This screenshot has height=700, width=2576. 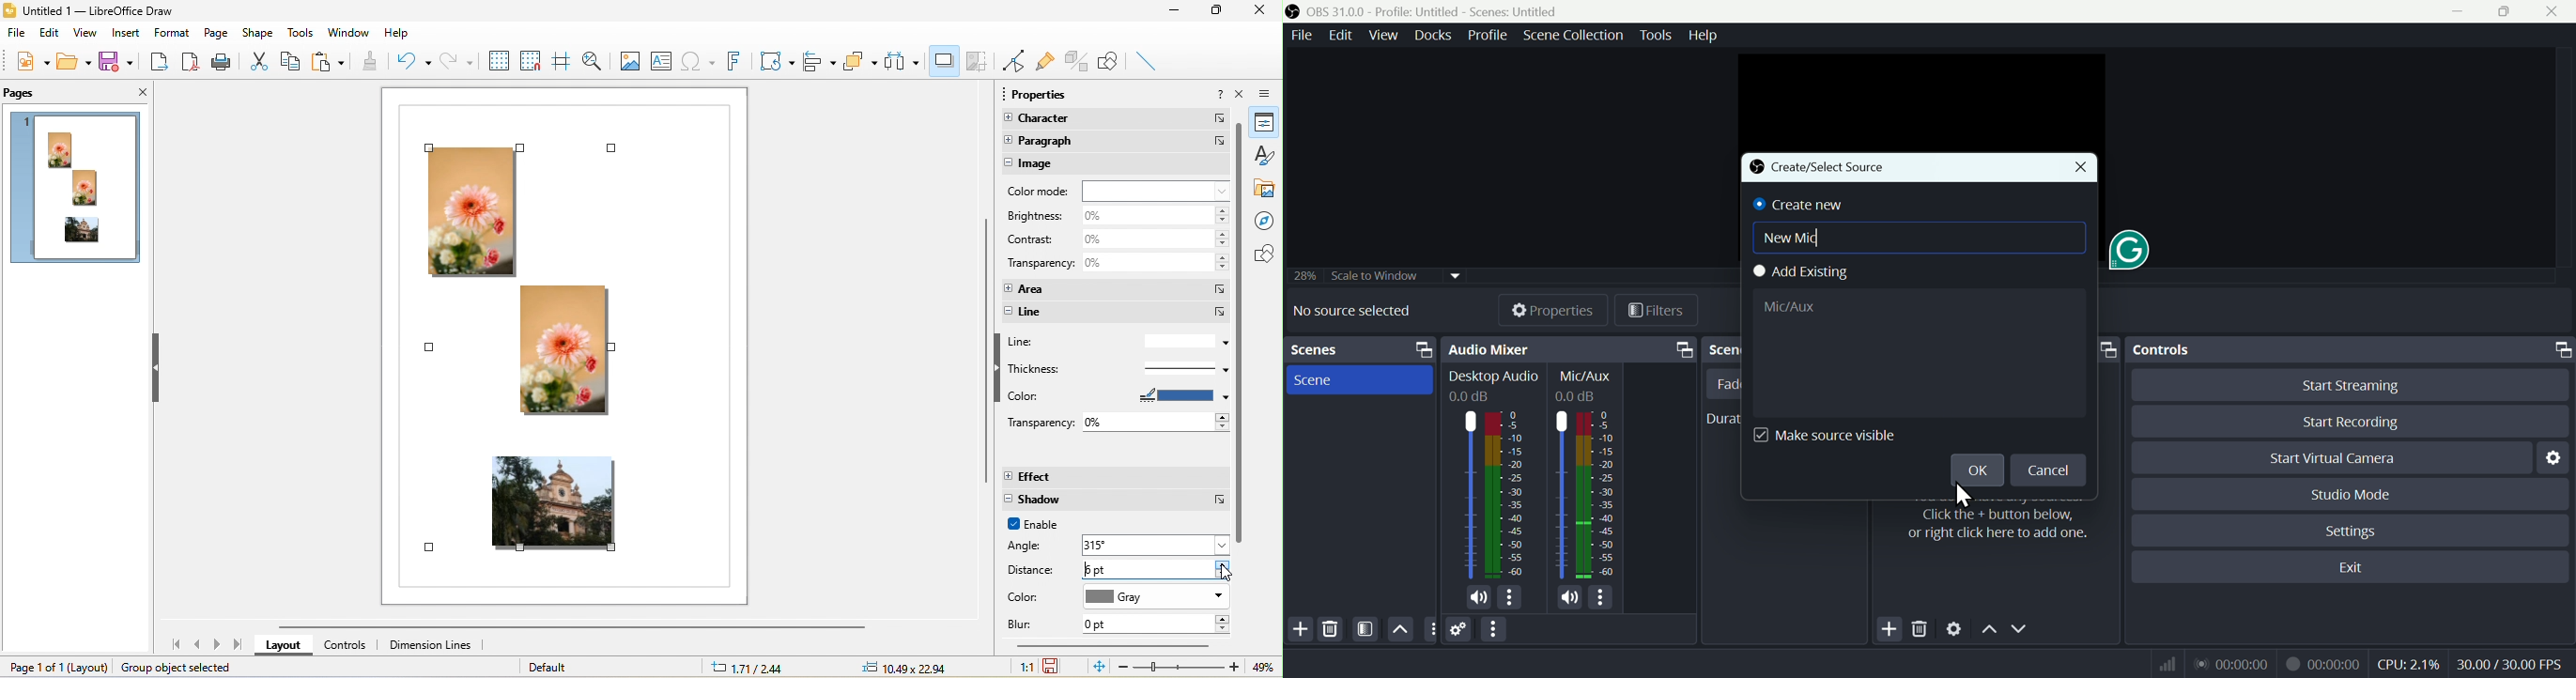 I want to click on page 1 images, so click(x=78, y=191).